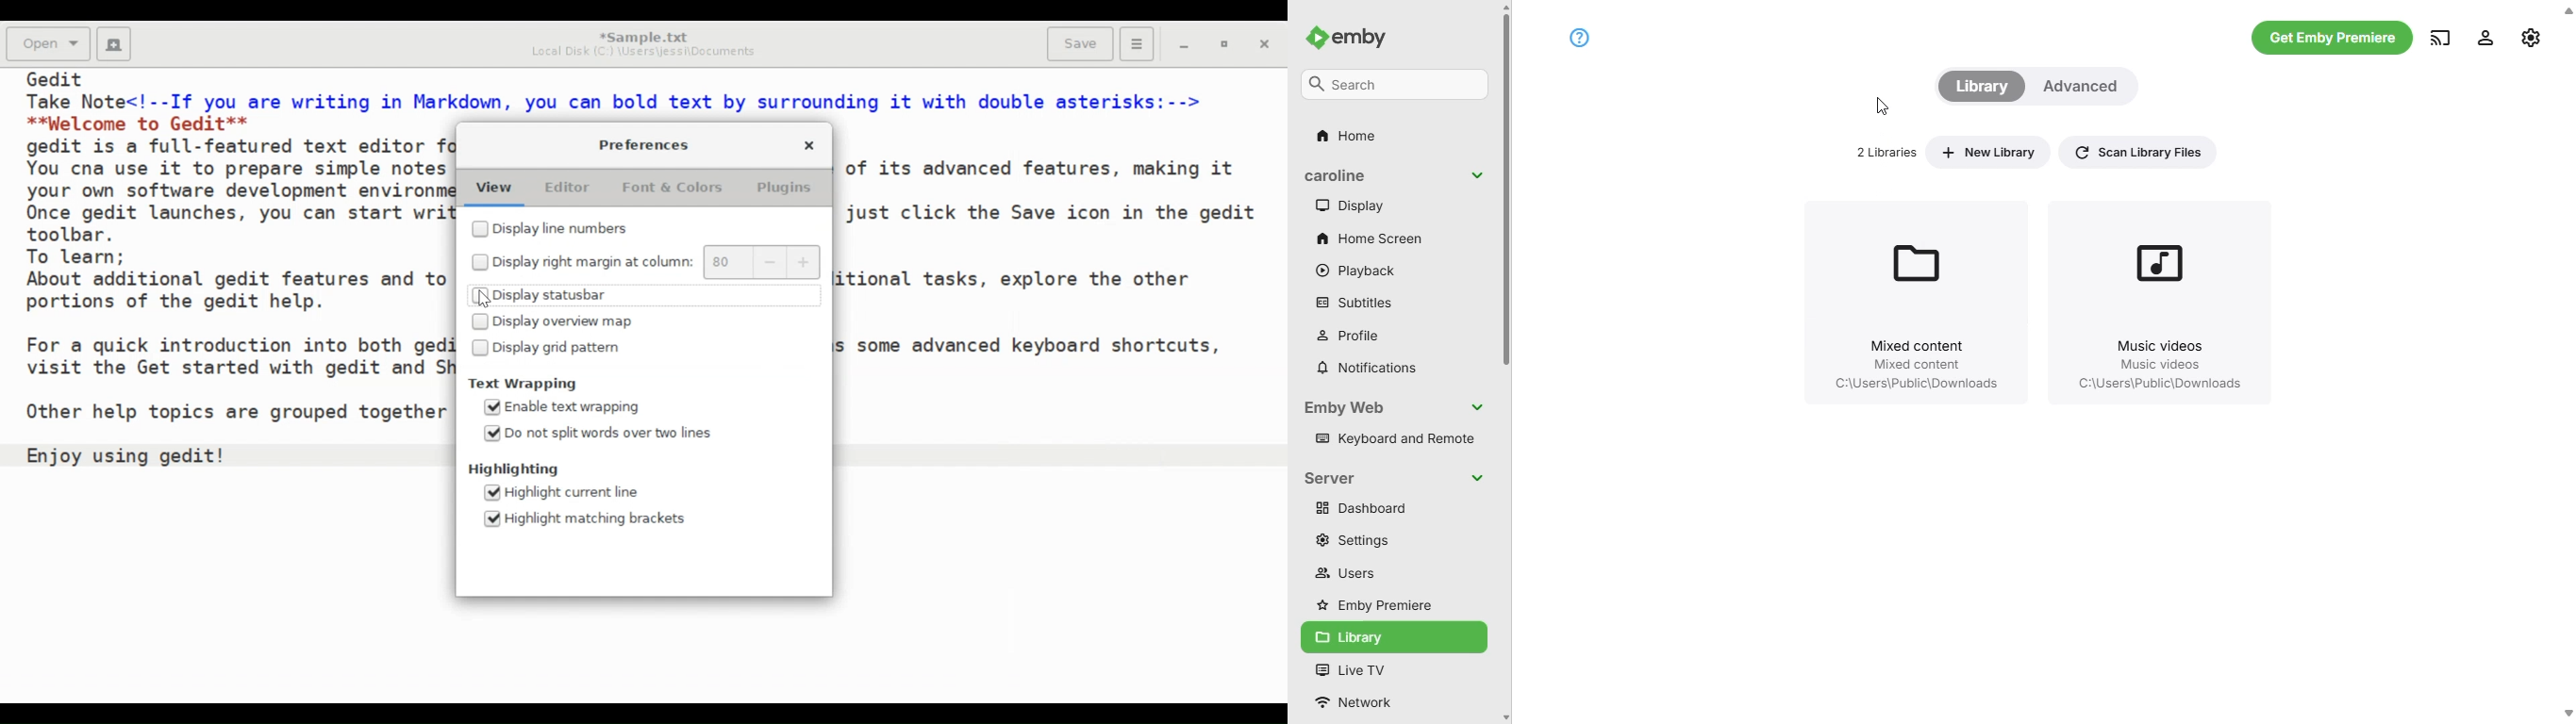 The height and width of the screenshot is (728, 2576). Describe the element at coordinates (1266, 46) in the screenshot. I see `Close` at that location.